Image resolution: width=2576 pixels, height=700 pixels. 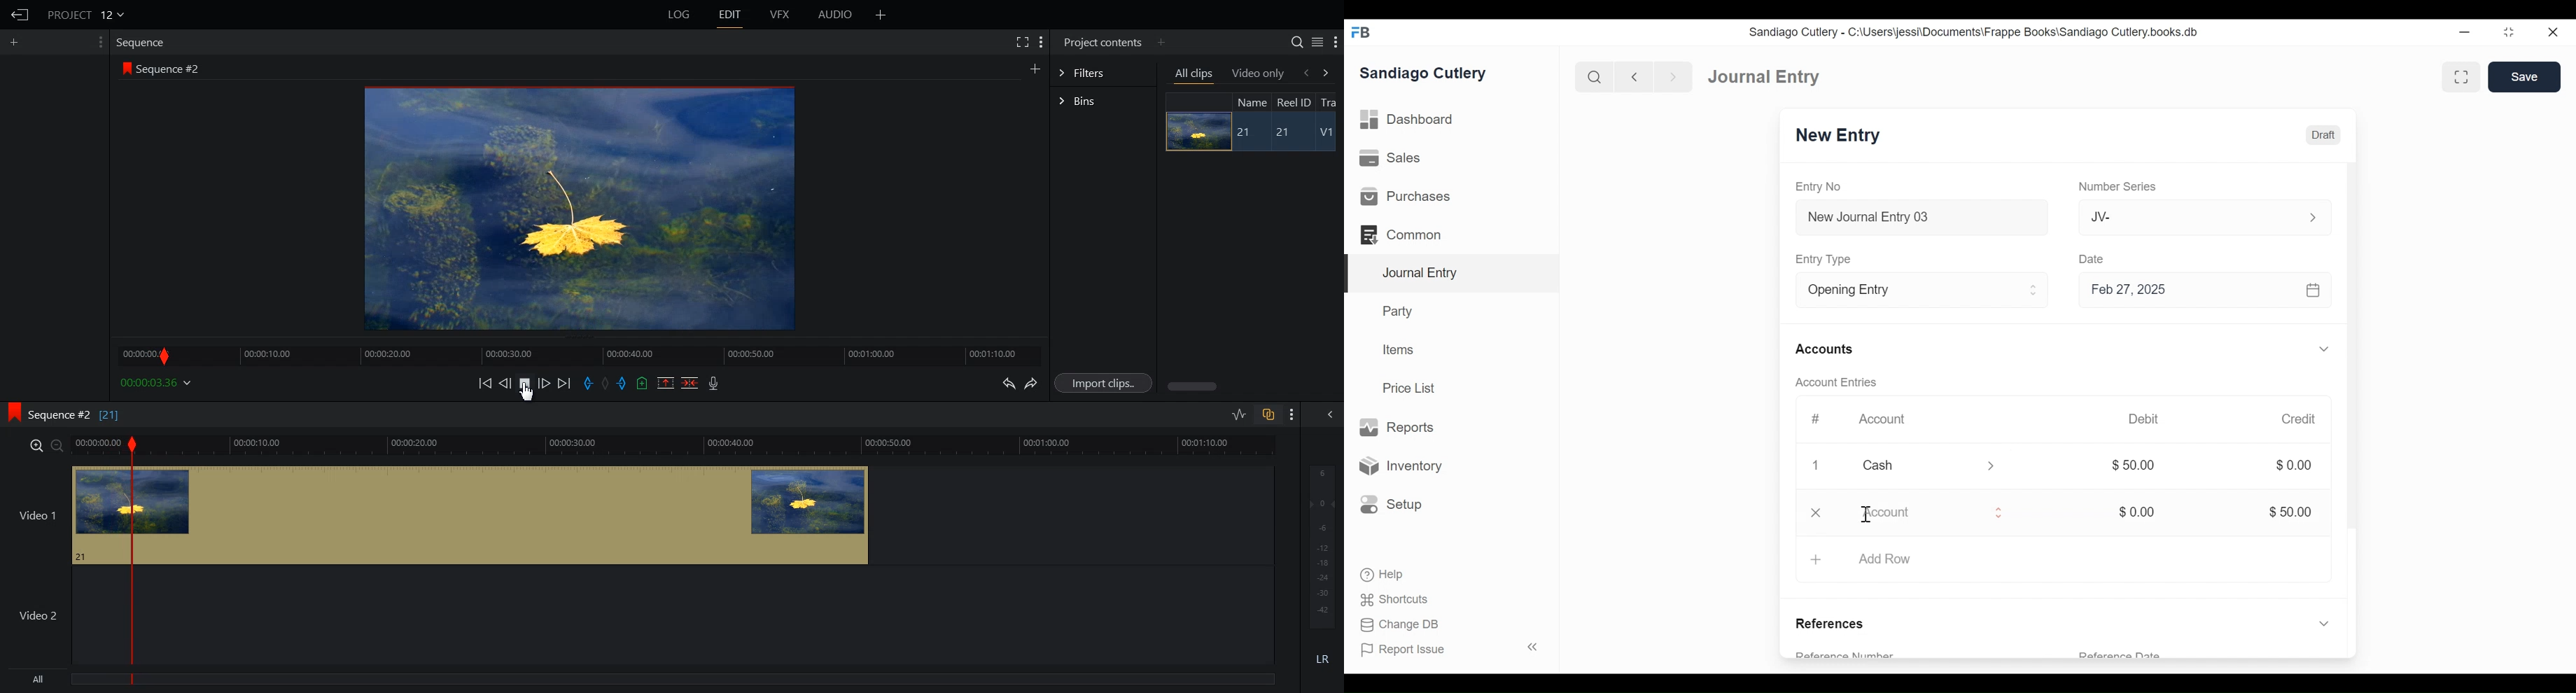 What do you see at coordinates (2326, 348) in the screenshot?
I see `Expand` at bounding box center [2326, 348].